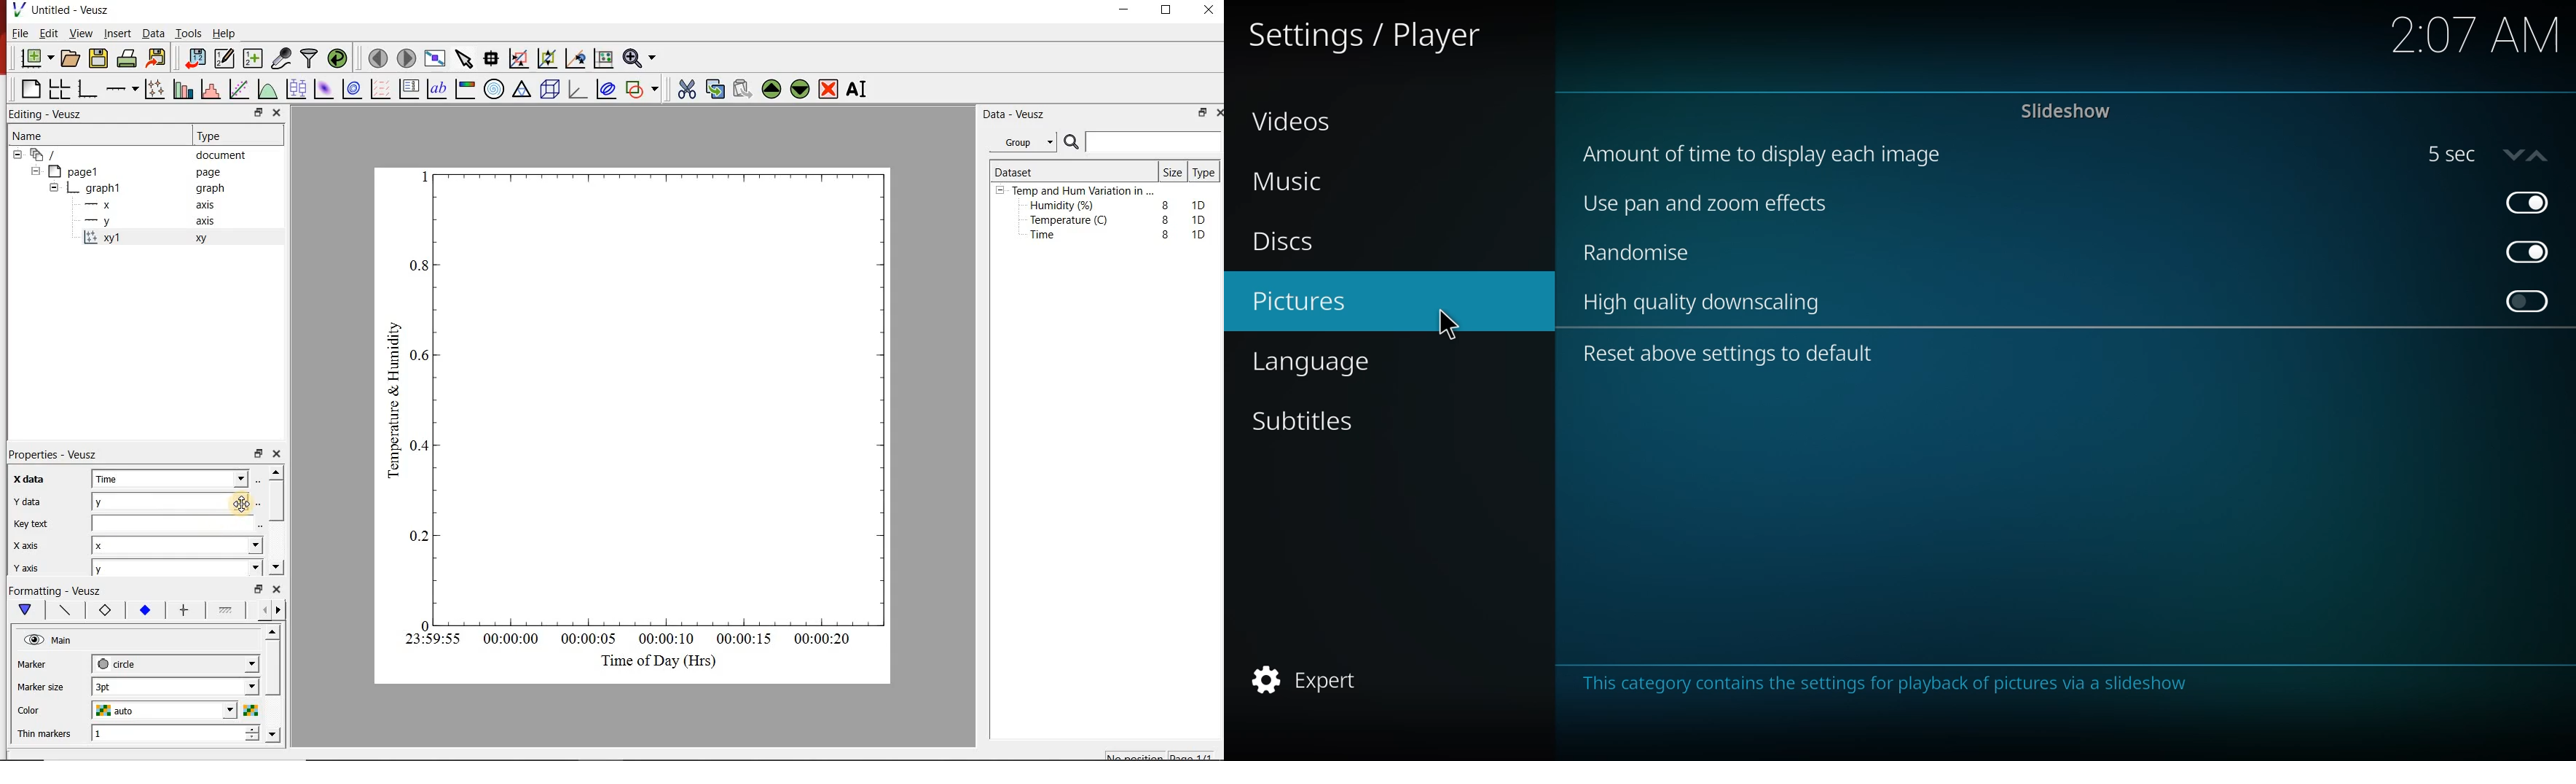  Describe the element at coordinates (1732, 354) in the screenshot. I see `reset above settings to default` at that location.